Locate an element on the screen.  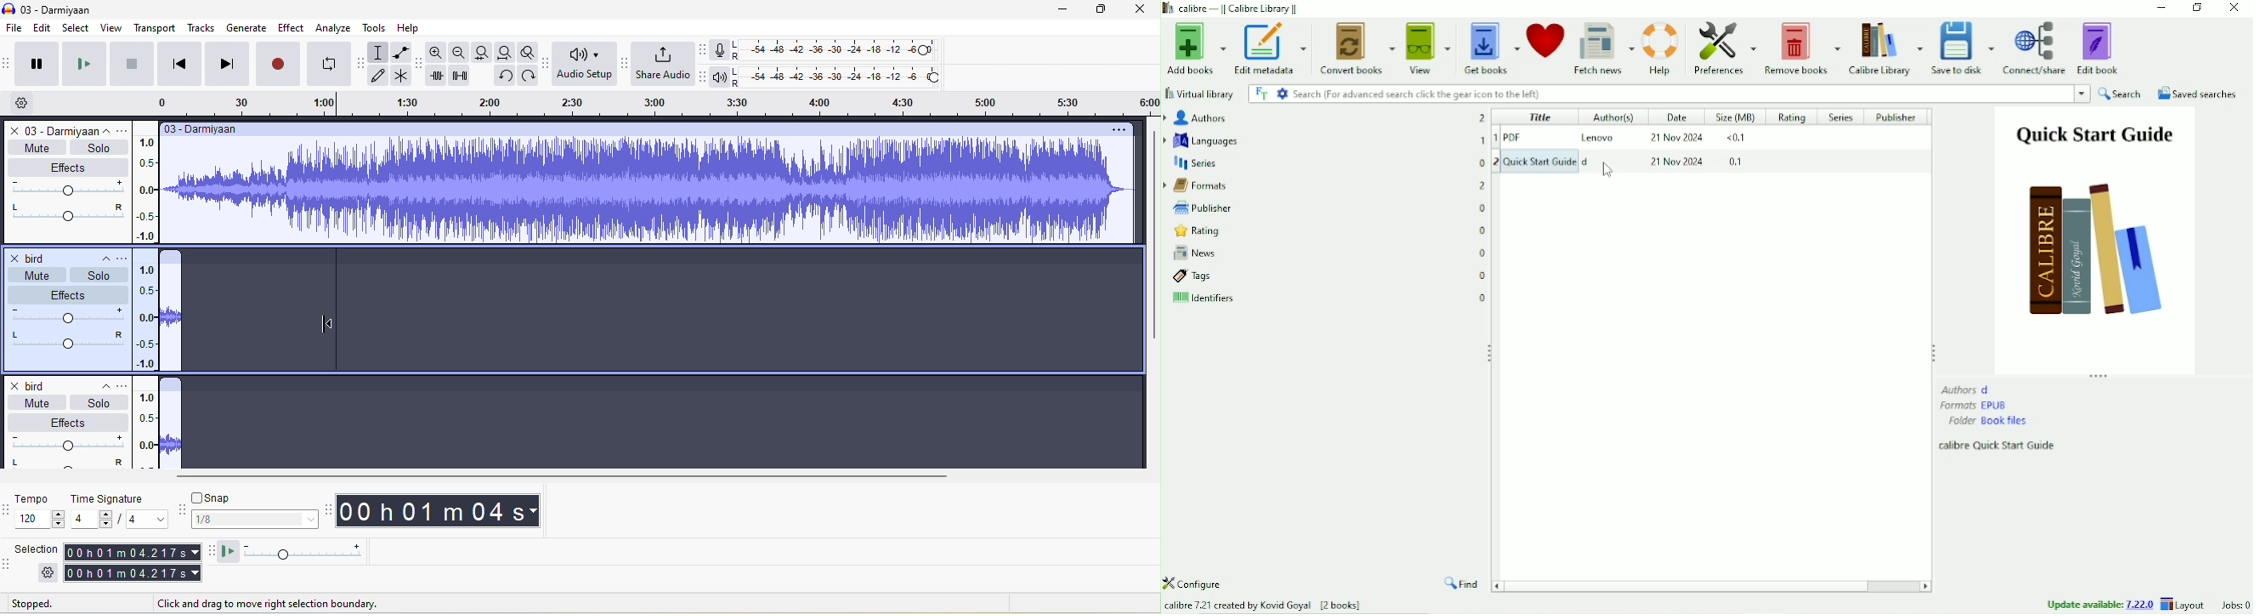
audacity tools toolbar is located at coordinates (362, 64).